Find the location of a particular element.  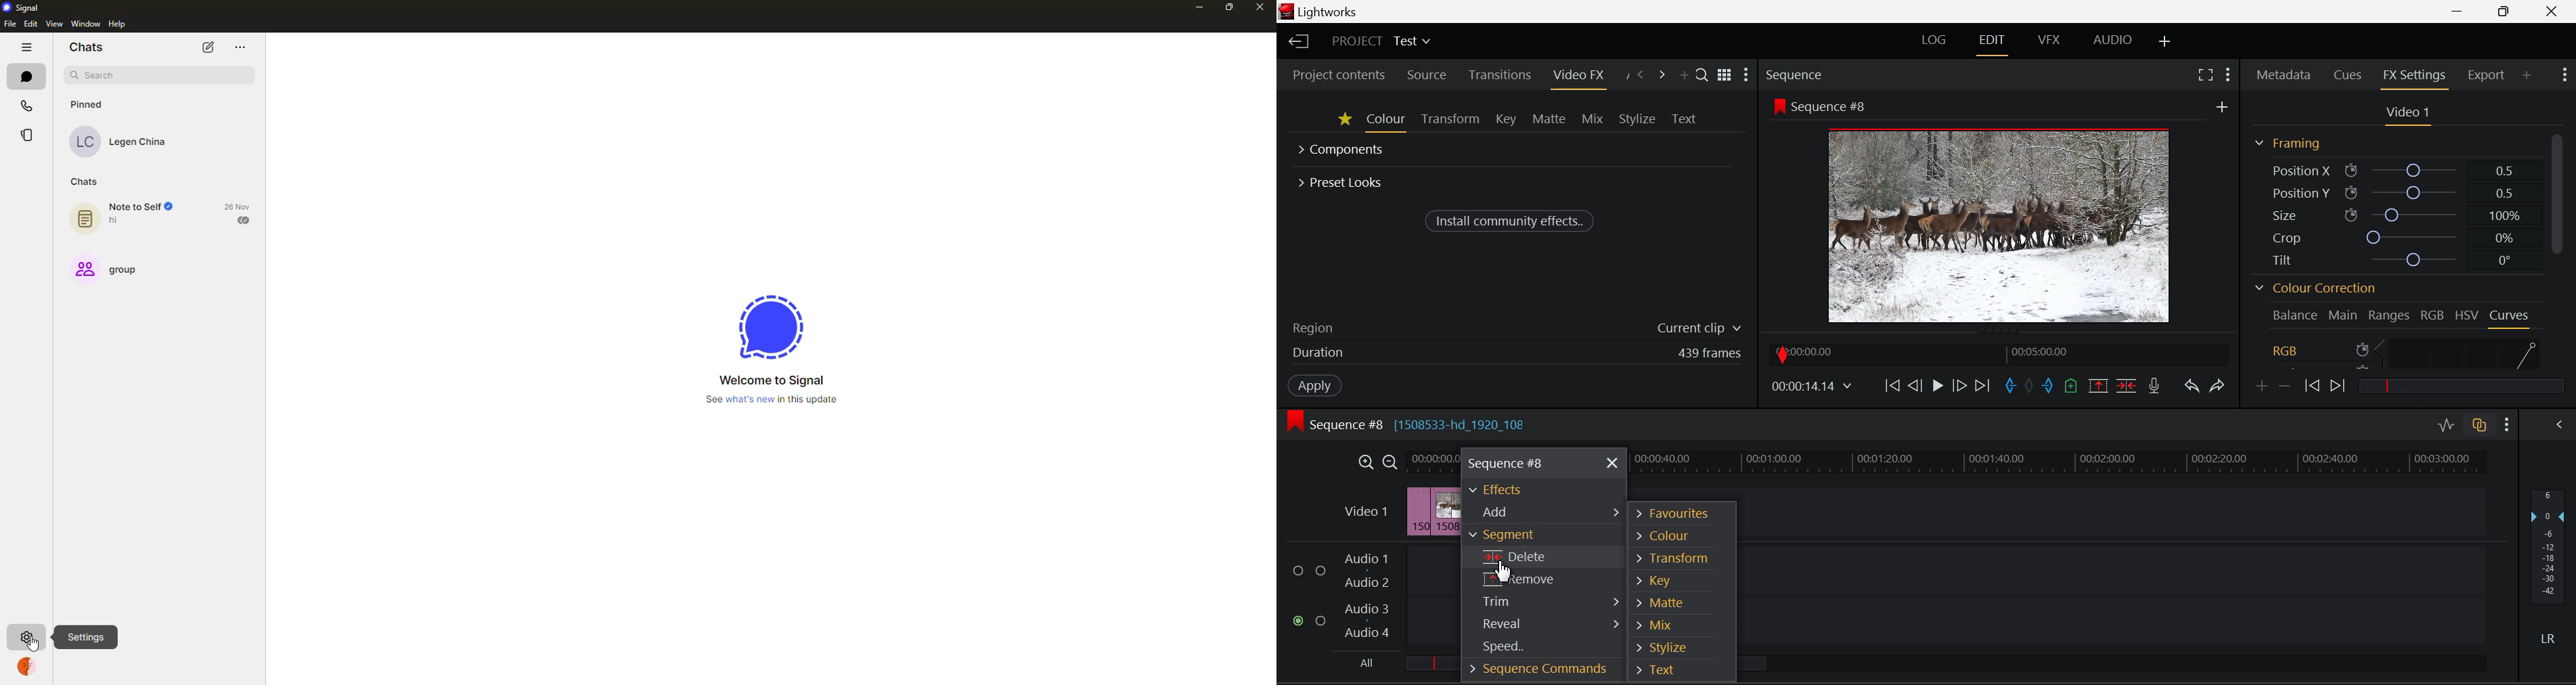

Redo is located at coordinates (2215, 386).